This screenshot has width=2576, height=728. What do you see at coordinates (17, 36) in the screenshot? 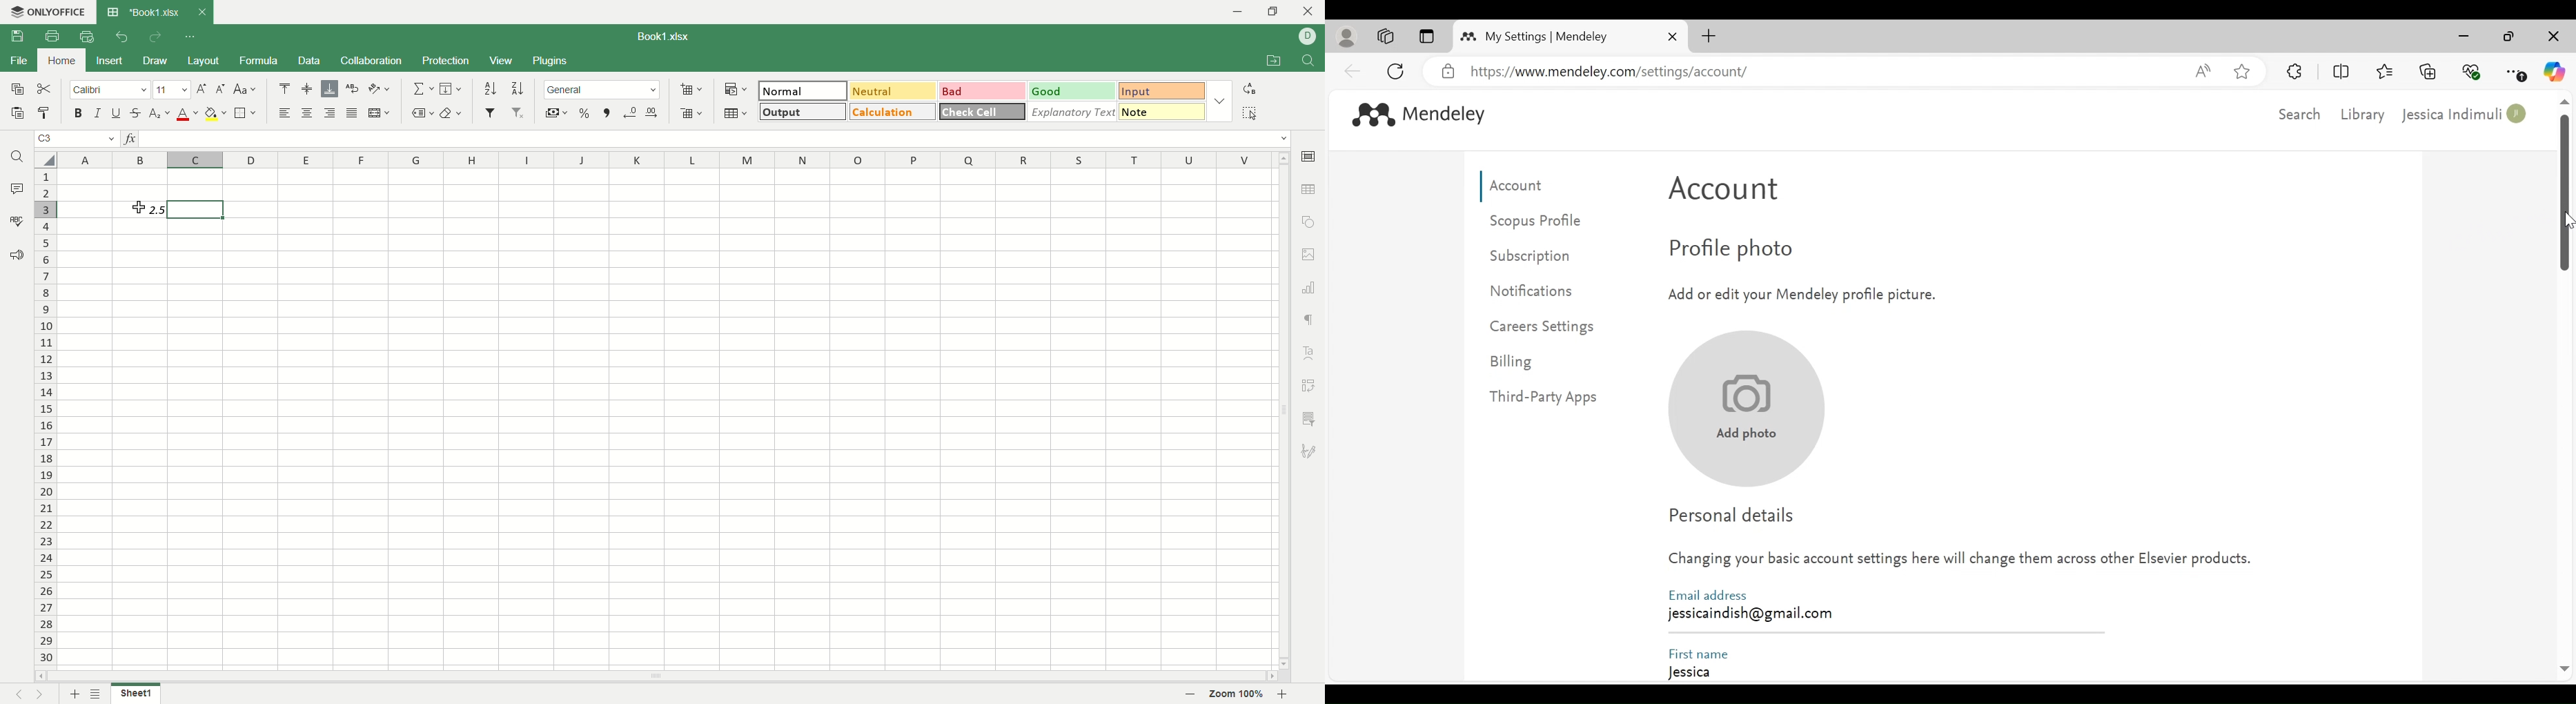
I see `save` at bounding box center [17, 36].